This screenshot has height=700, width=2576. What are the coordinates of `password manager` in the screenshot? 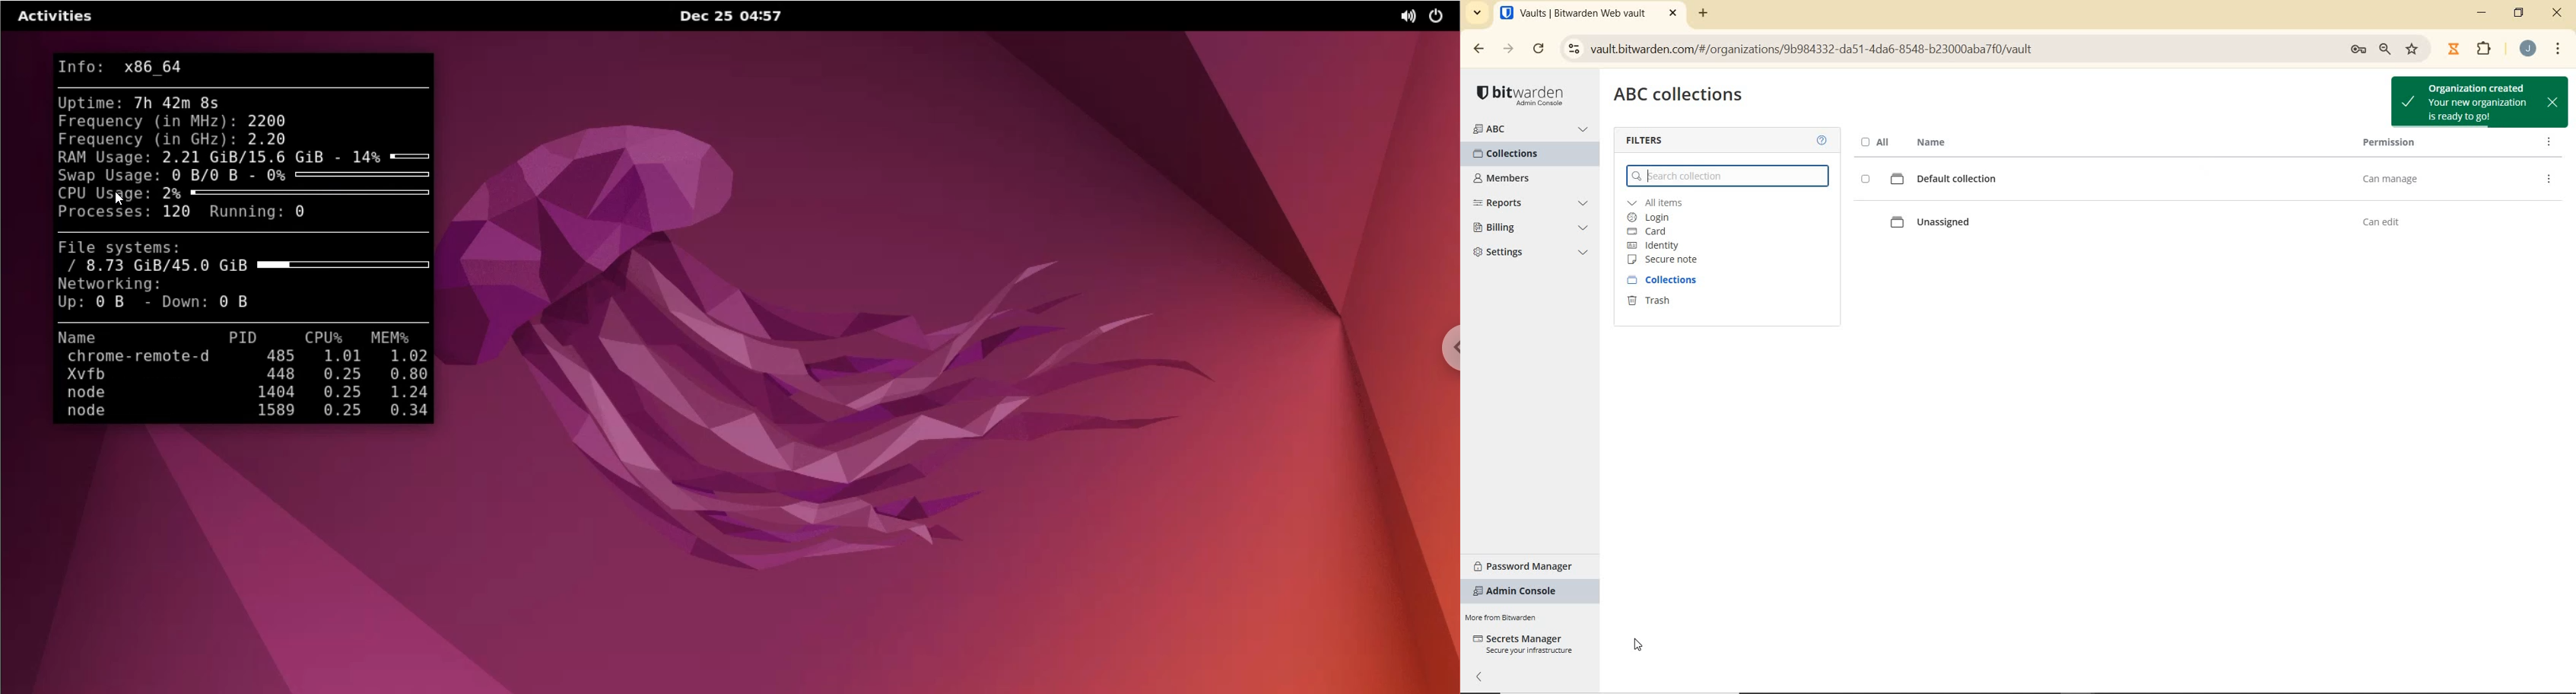 It's located at (1526, 96).